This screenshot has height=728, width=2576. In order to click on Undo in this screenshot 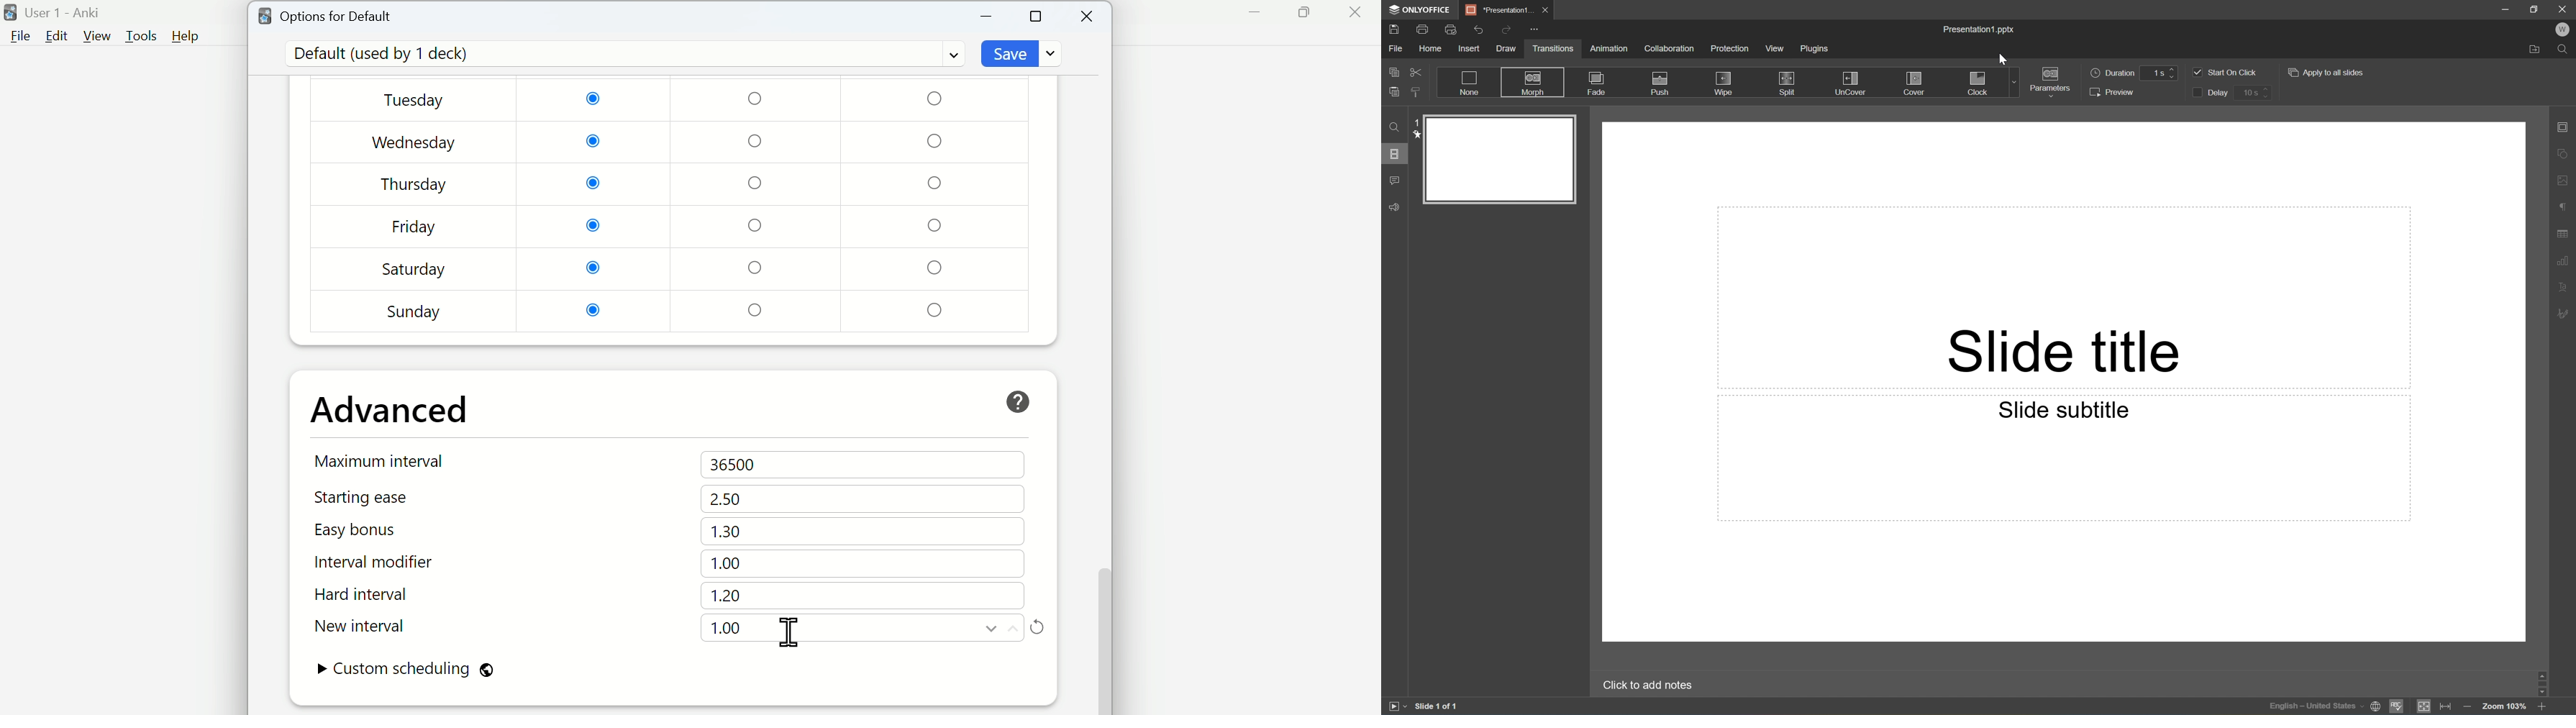, I will do `click(1478, 29)`.